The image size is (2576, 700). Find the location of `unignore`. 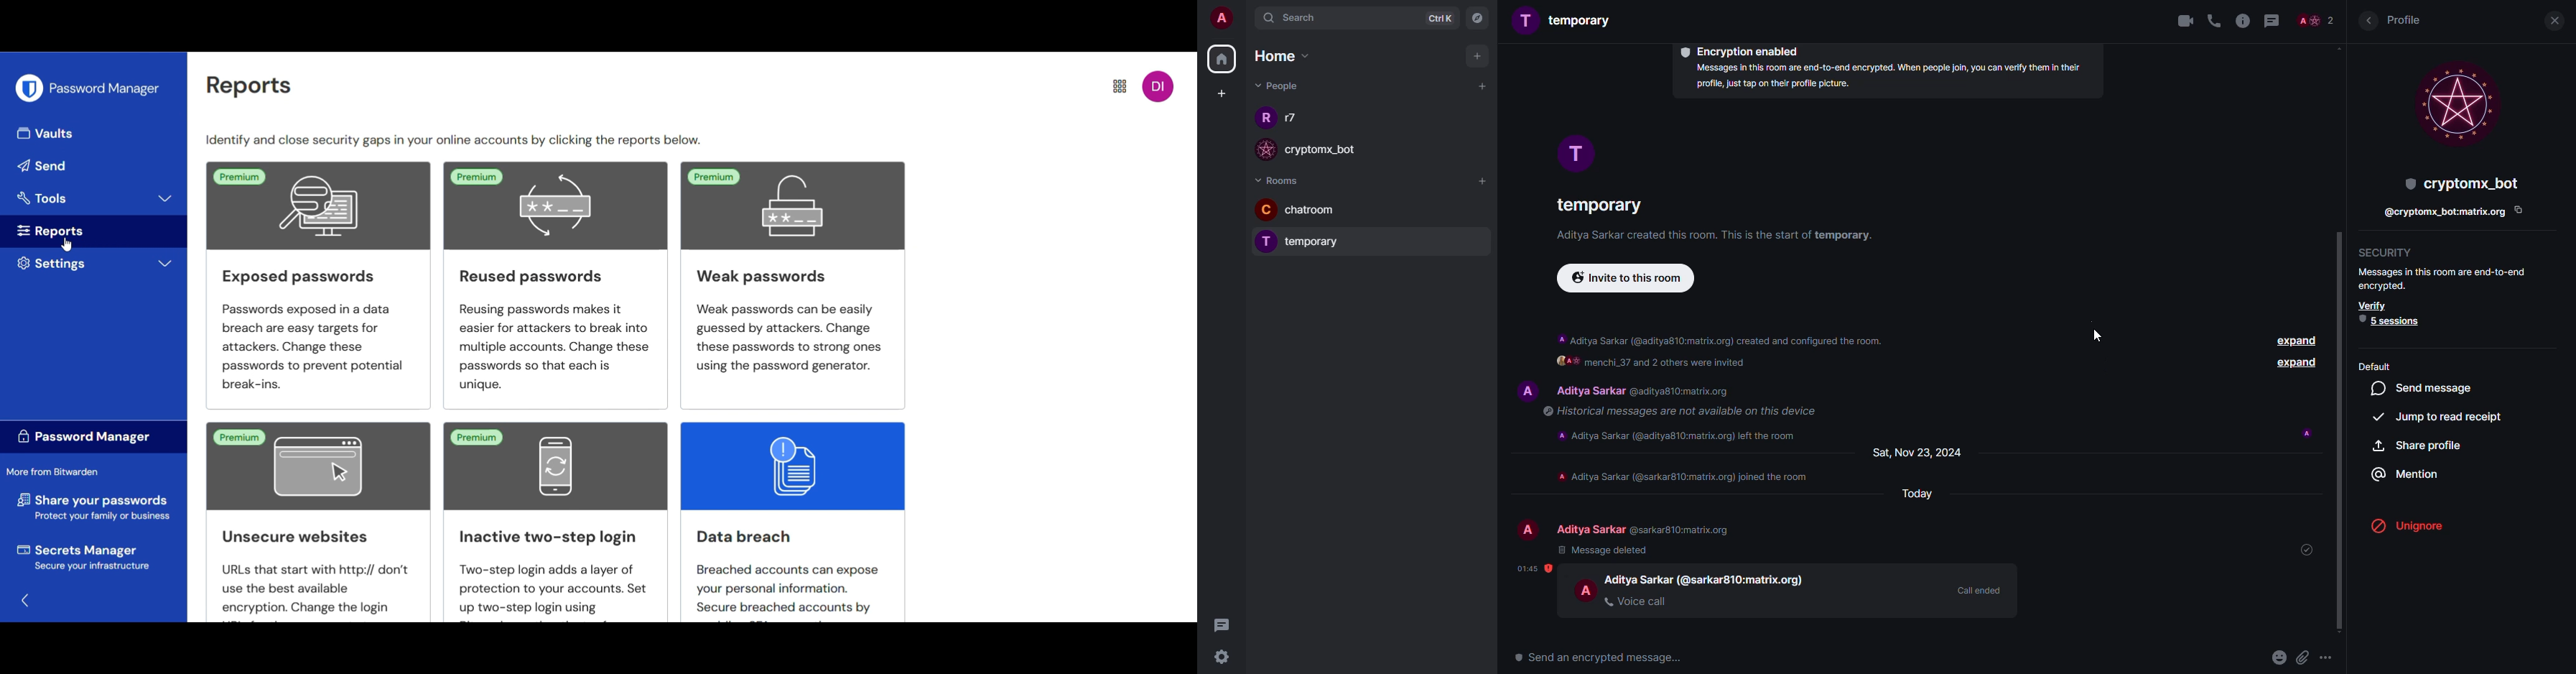

unignore is located at coordinates (2415, 526).